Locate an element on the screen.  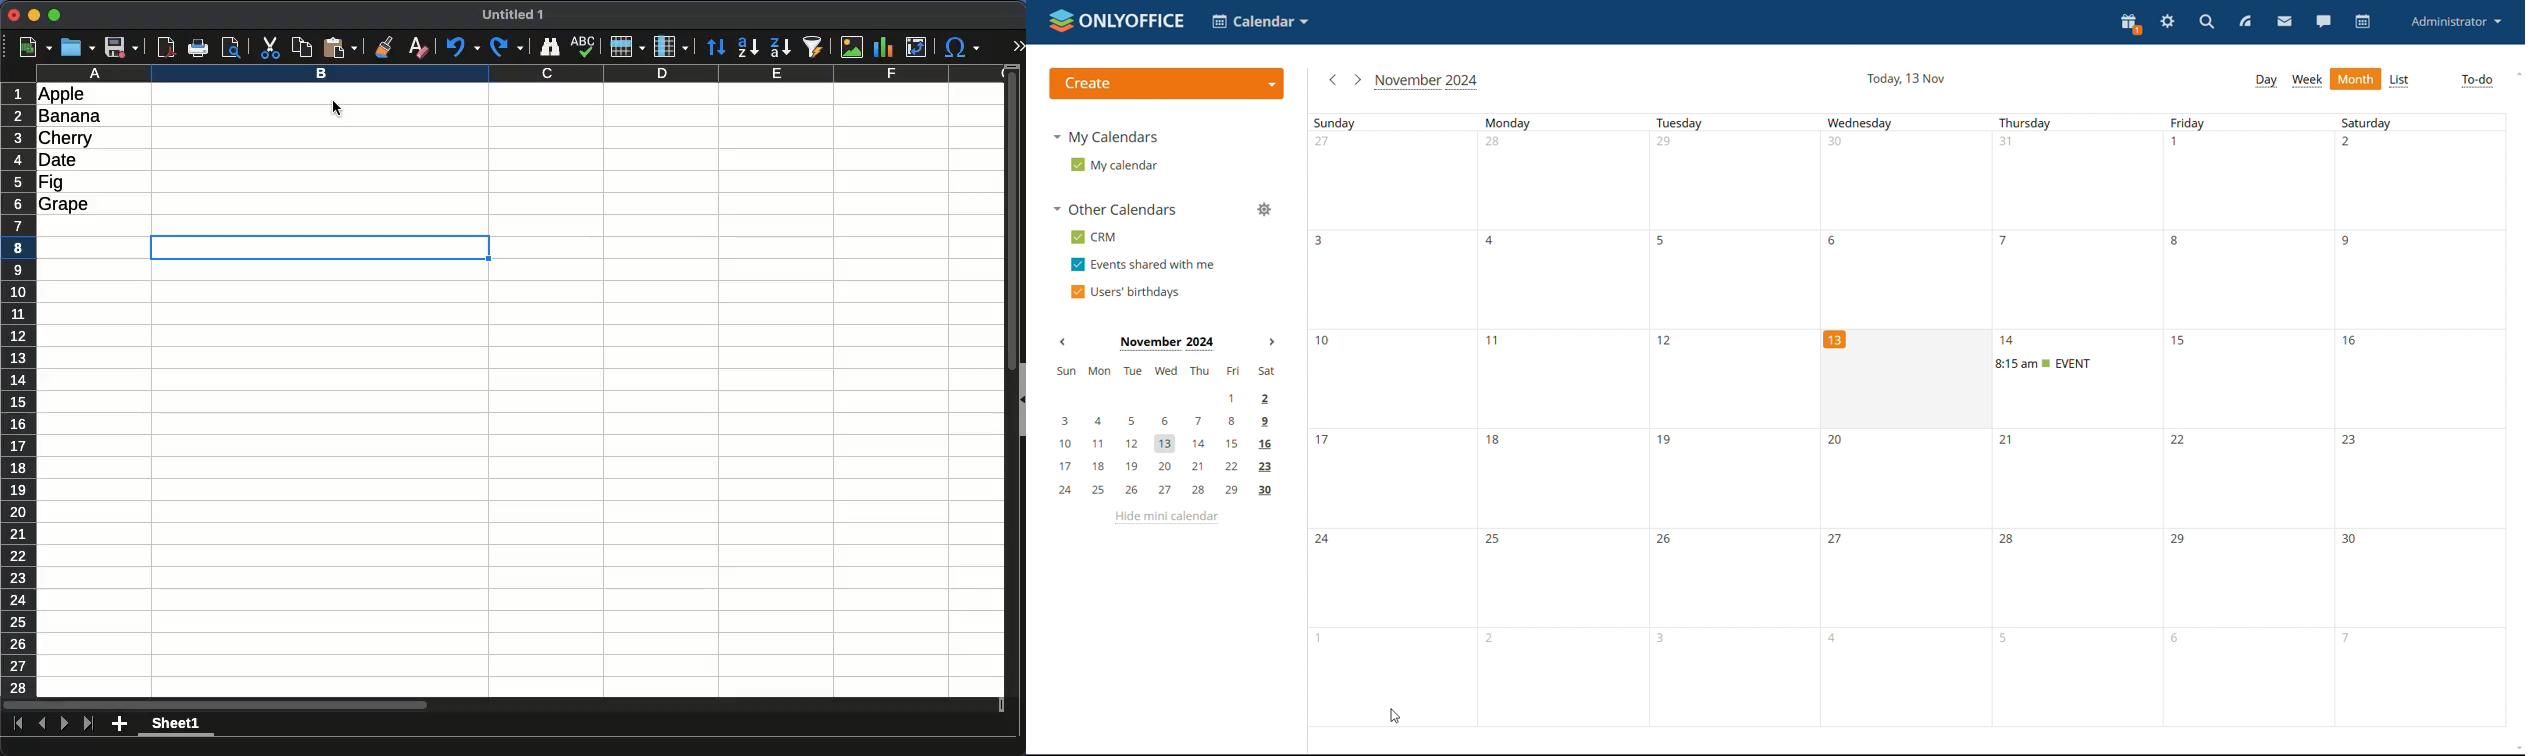
feed is located at coordinates (2246, 22).